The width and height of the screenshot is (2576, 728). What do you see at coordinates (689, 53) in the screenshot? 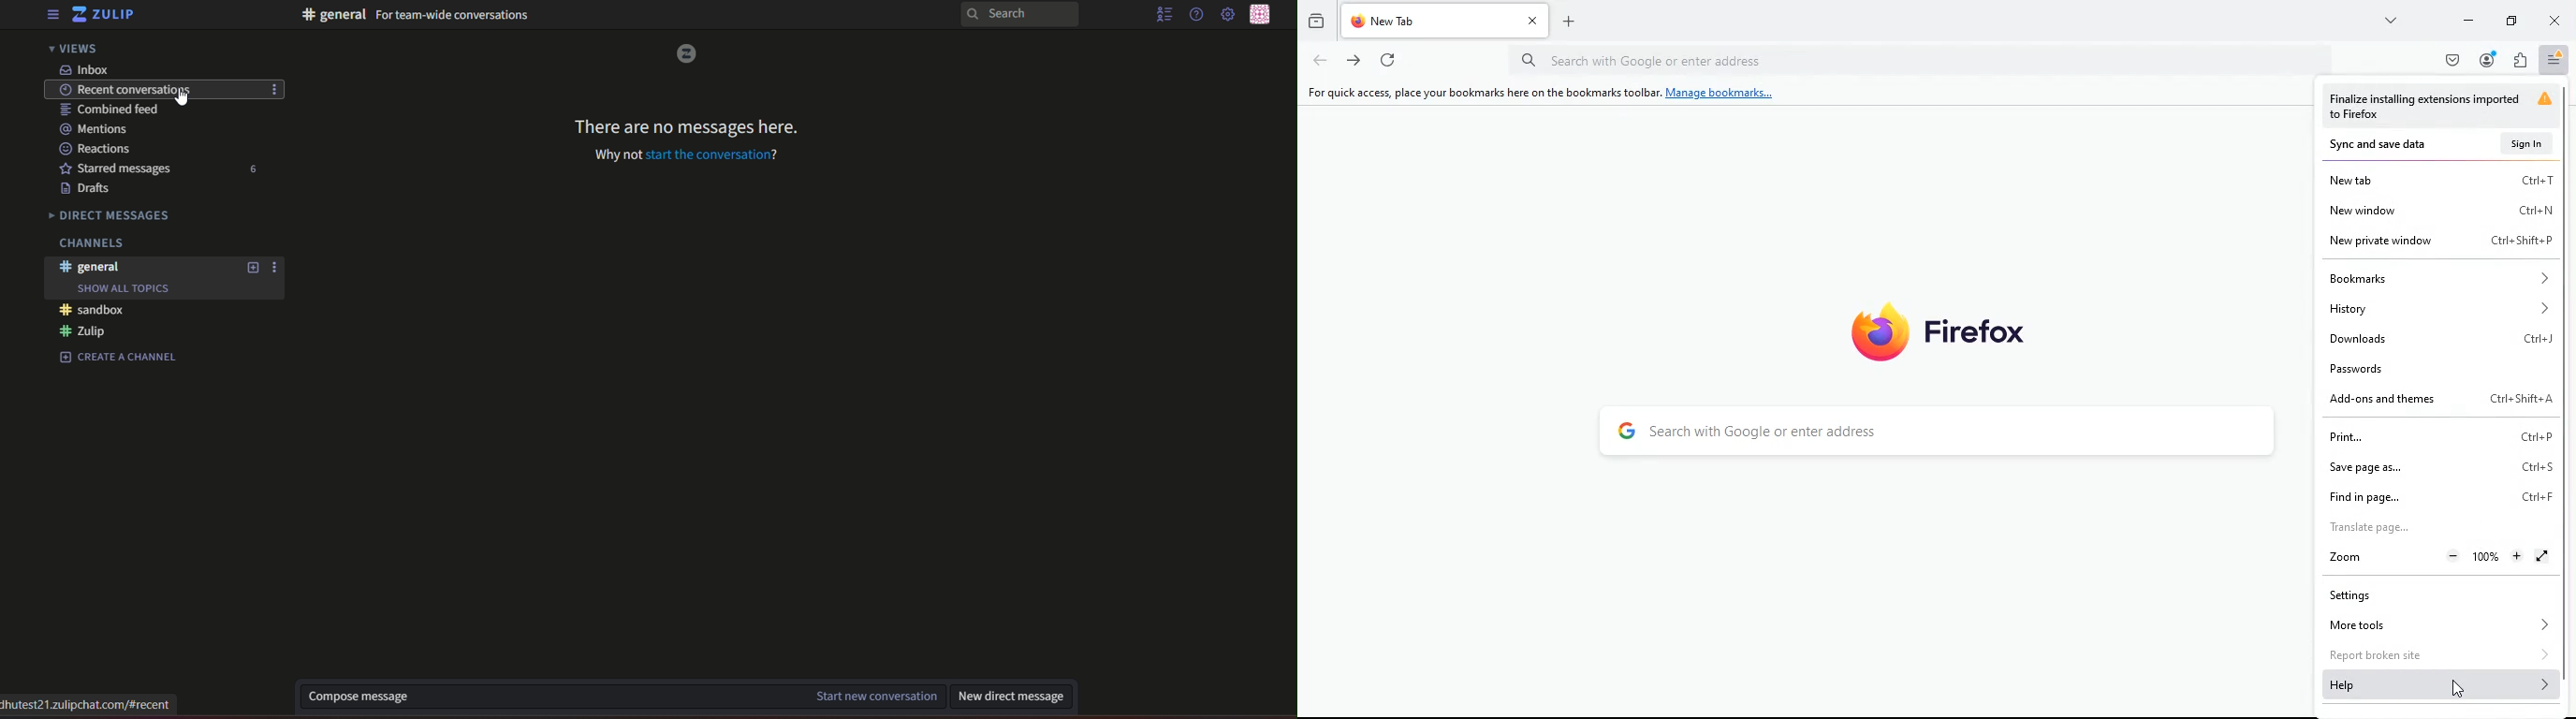
I see `logo` at bounding box center [689, 53].